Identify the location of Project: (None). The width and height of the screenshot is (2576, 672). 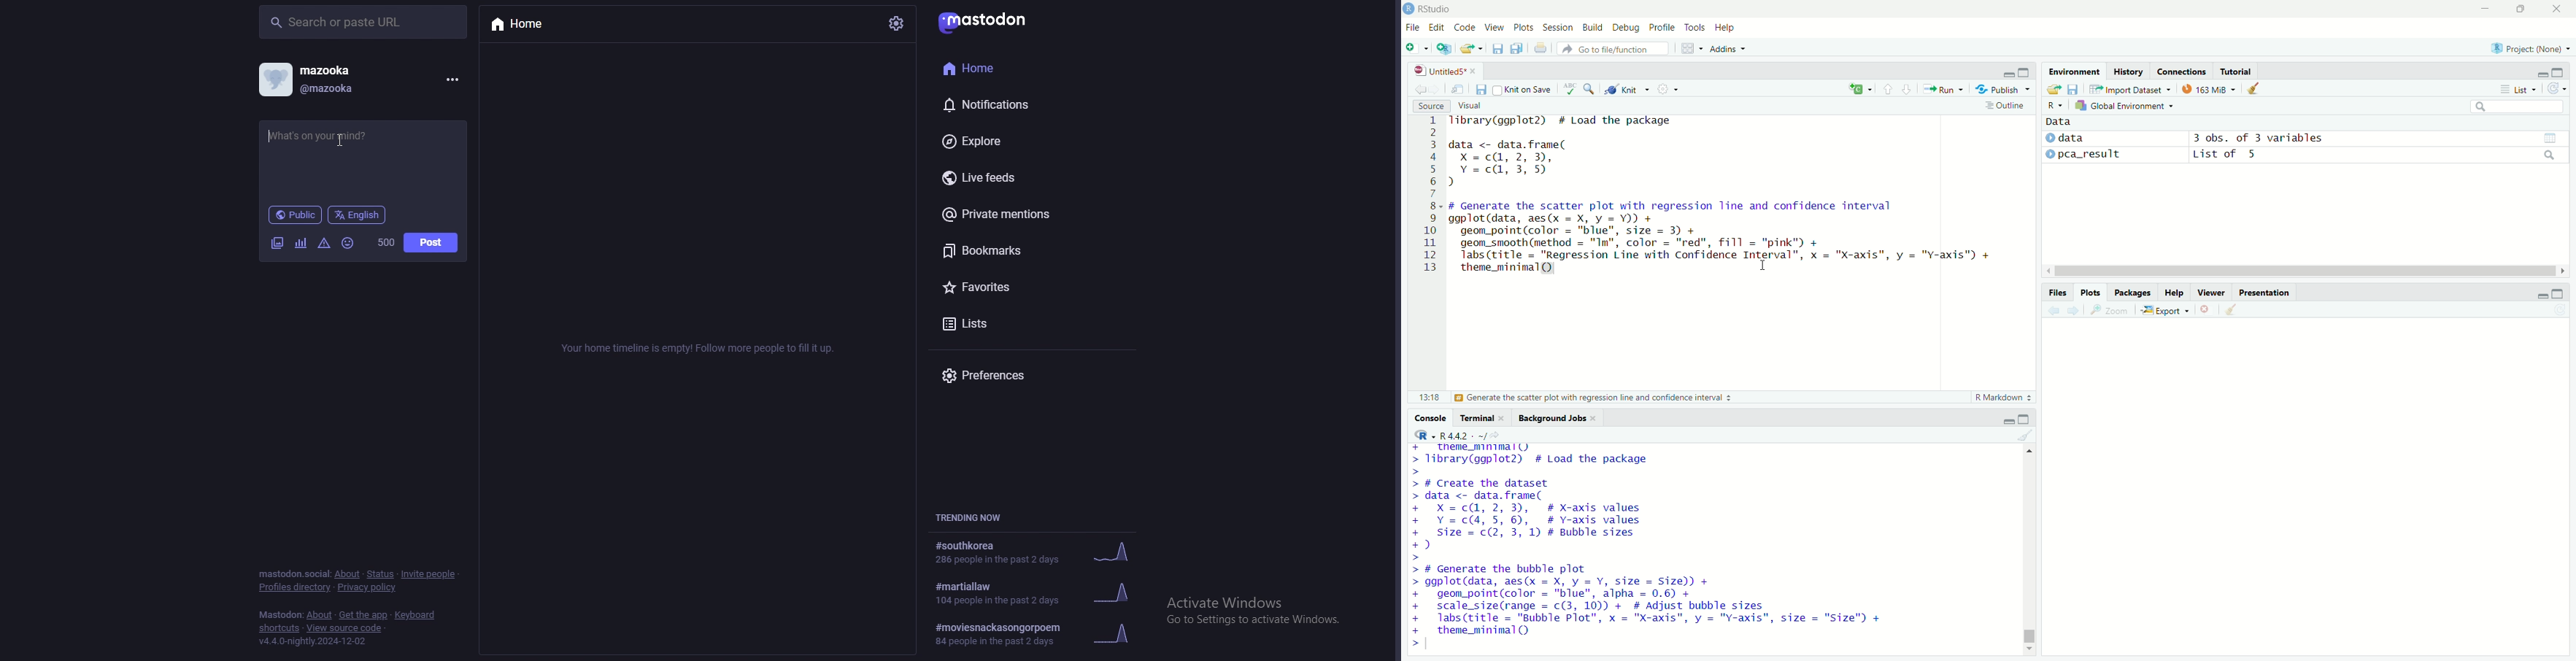
(2529, 48).